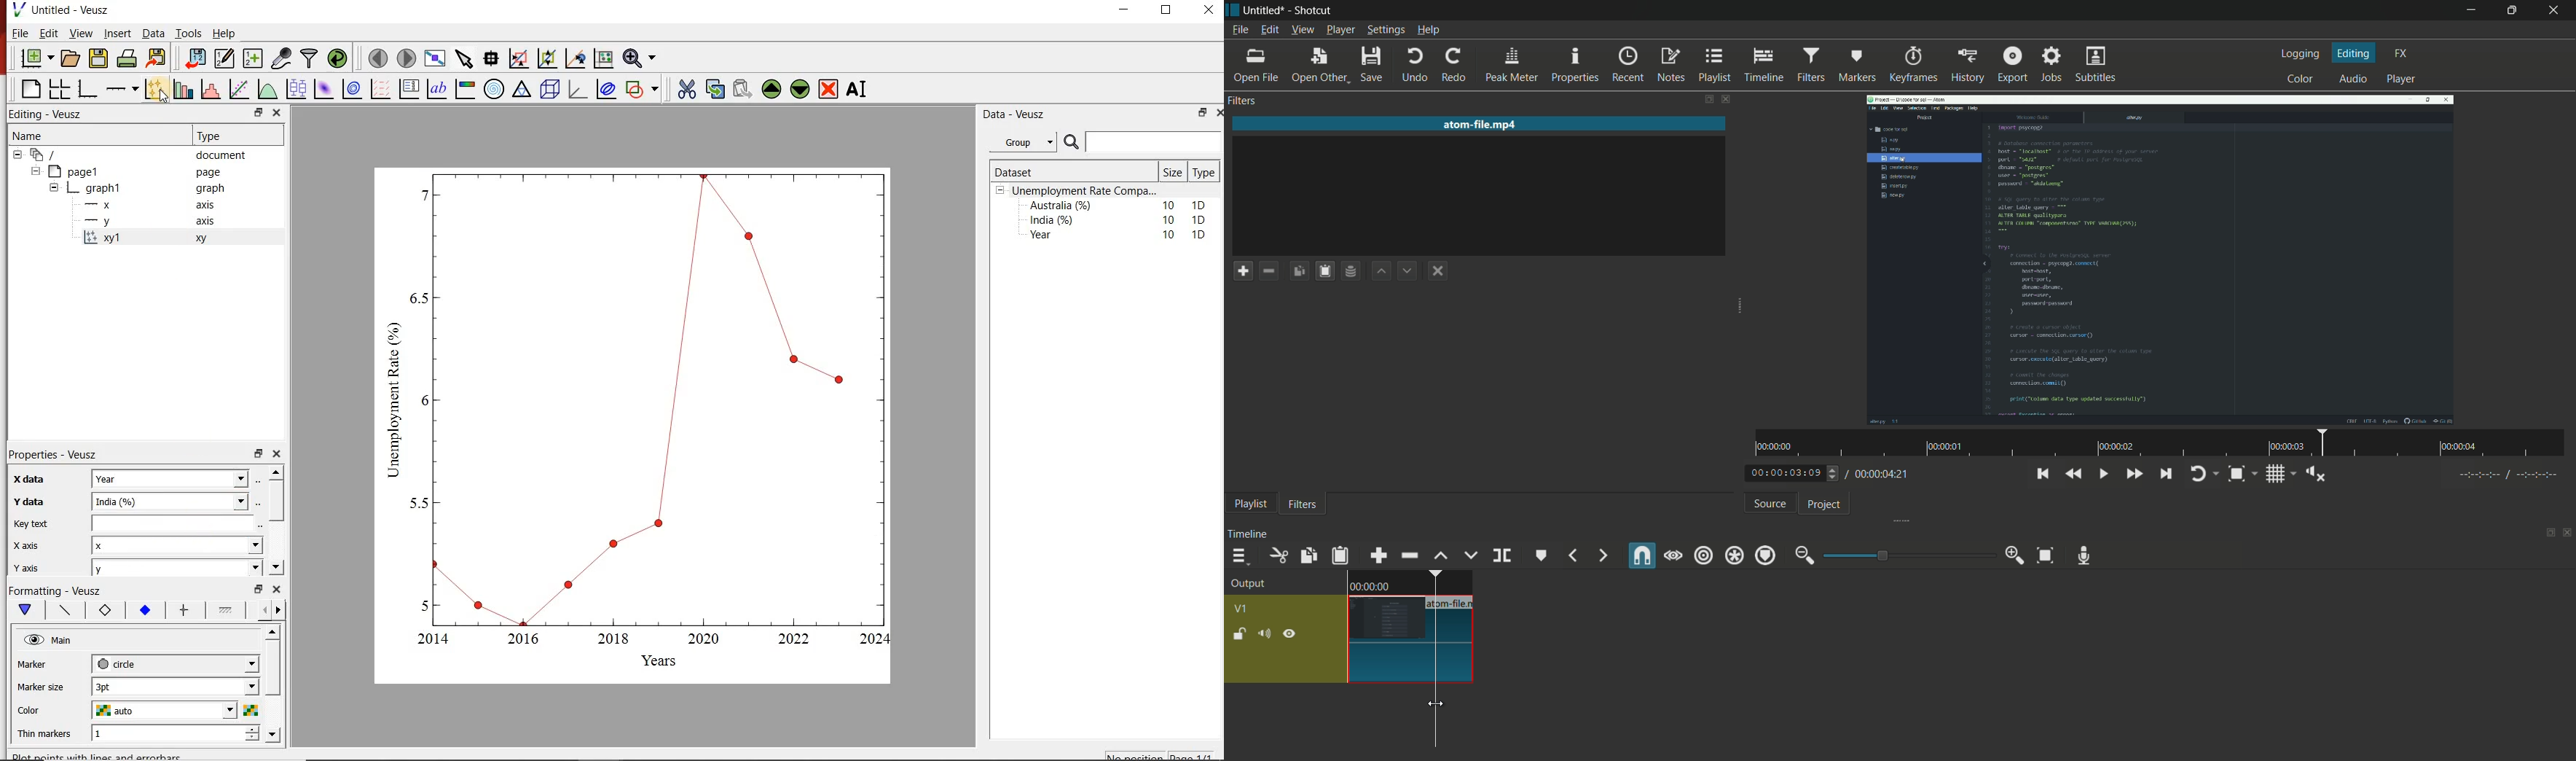  I want to click on Data - Veusz, so click(1028, 114).